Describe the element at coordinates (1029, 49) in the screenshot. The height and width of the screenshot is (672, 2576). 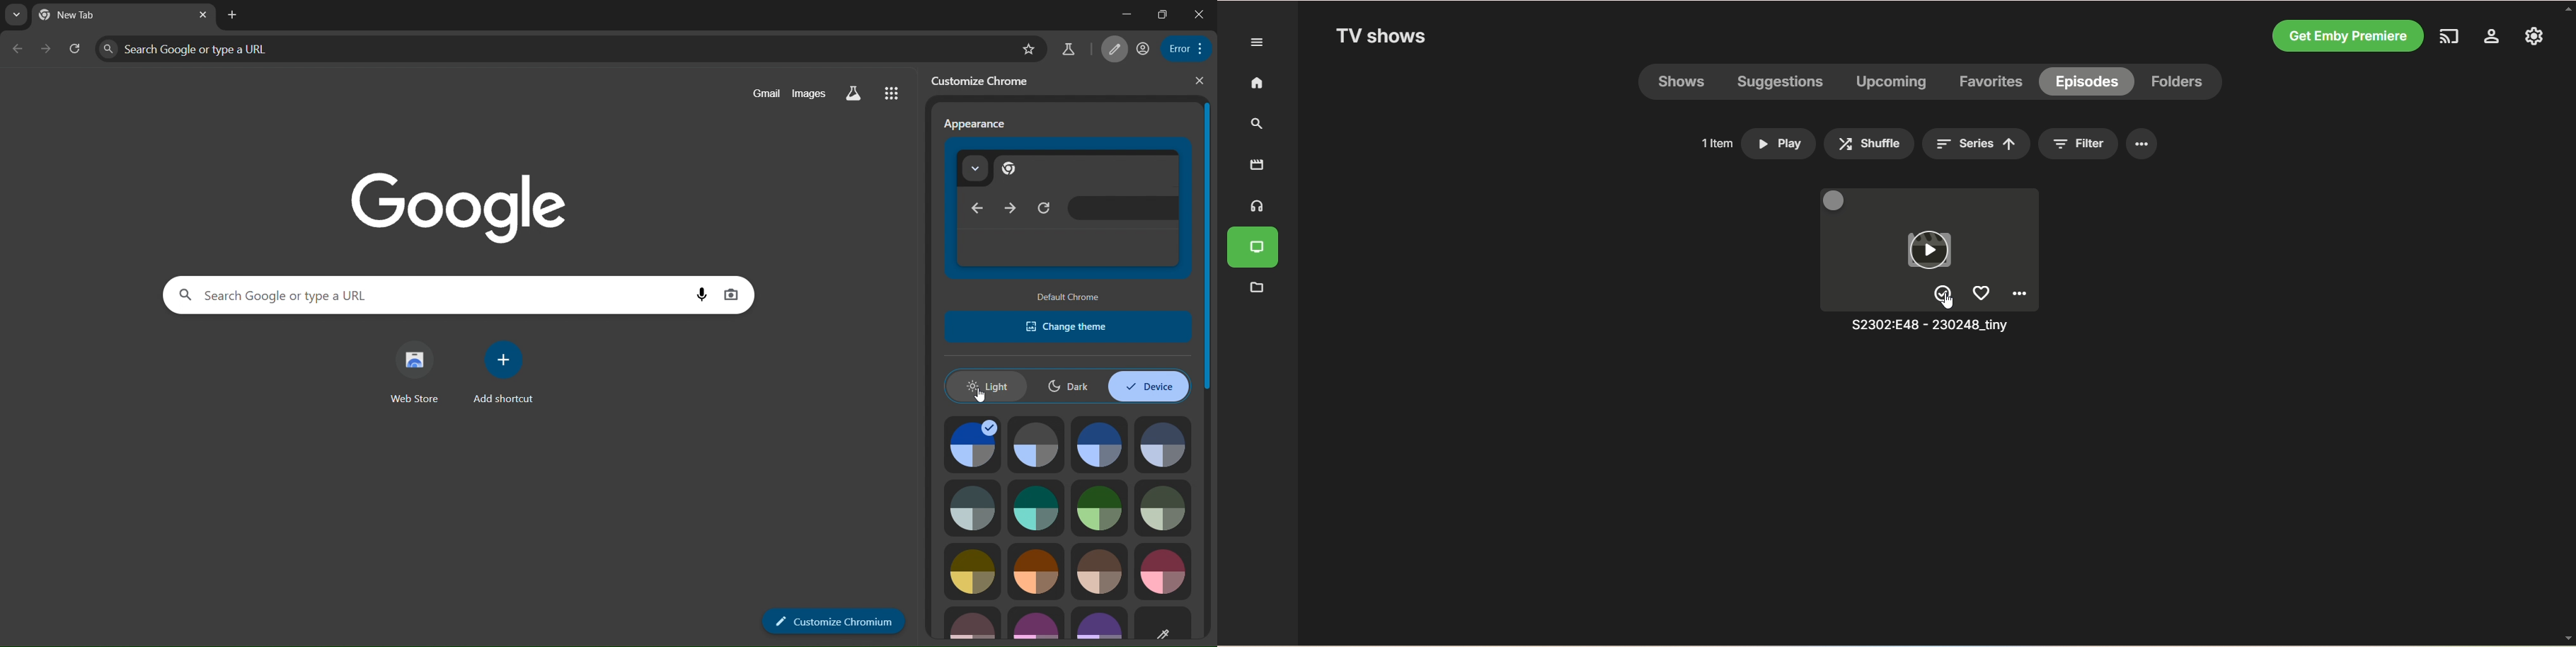
I see `bookmark  page` at that location.